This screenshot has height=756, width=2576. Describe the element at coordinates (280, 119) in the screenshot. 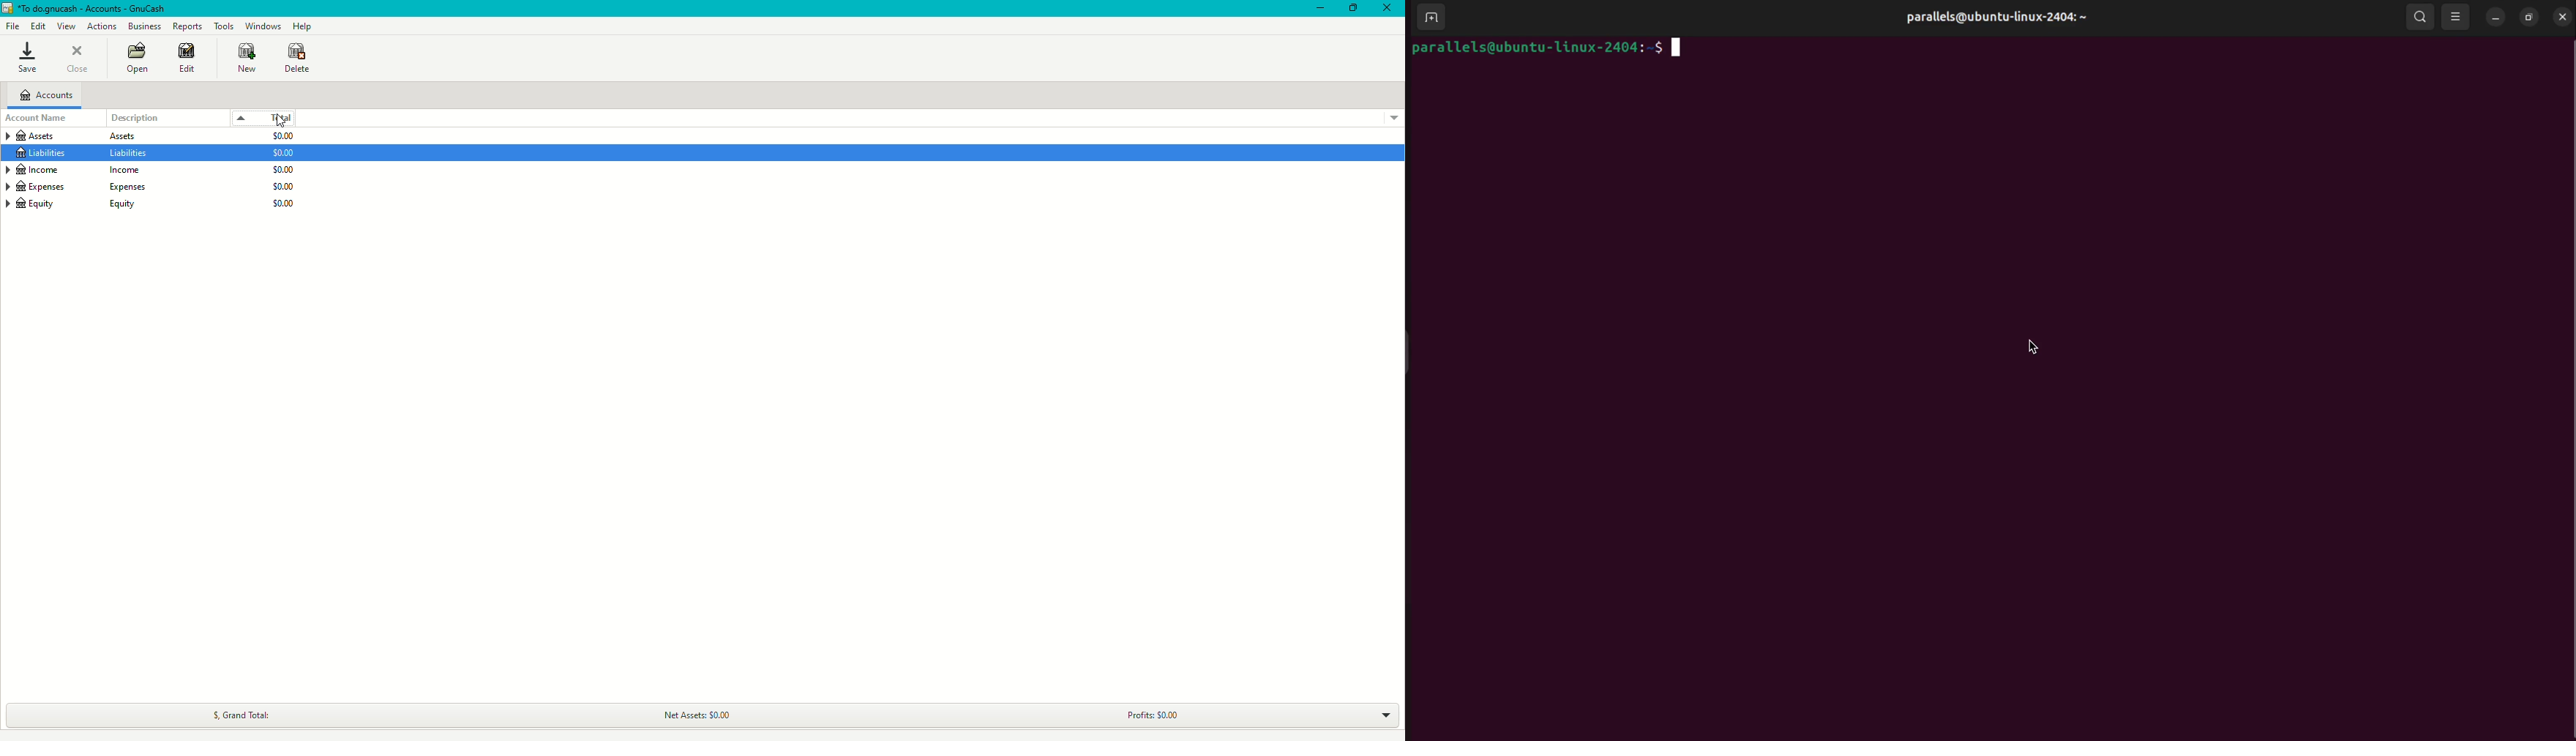

I see `mouse pointer` at that location.